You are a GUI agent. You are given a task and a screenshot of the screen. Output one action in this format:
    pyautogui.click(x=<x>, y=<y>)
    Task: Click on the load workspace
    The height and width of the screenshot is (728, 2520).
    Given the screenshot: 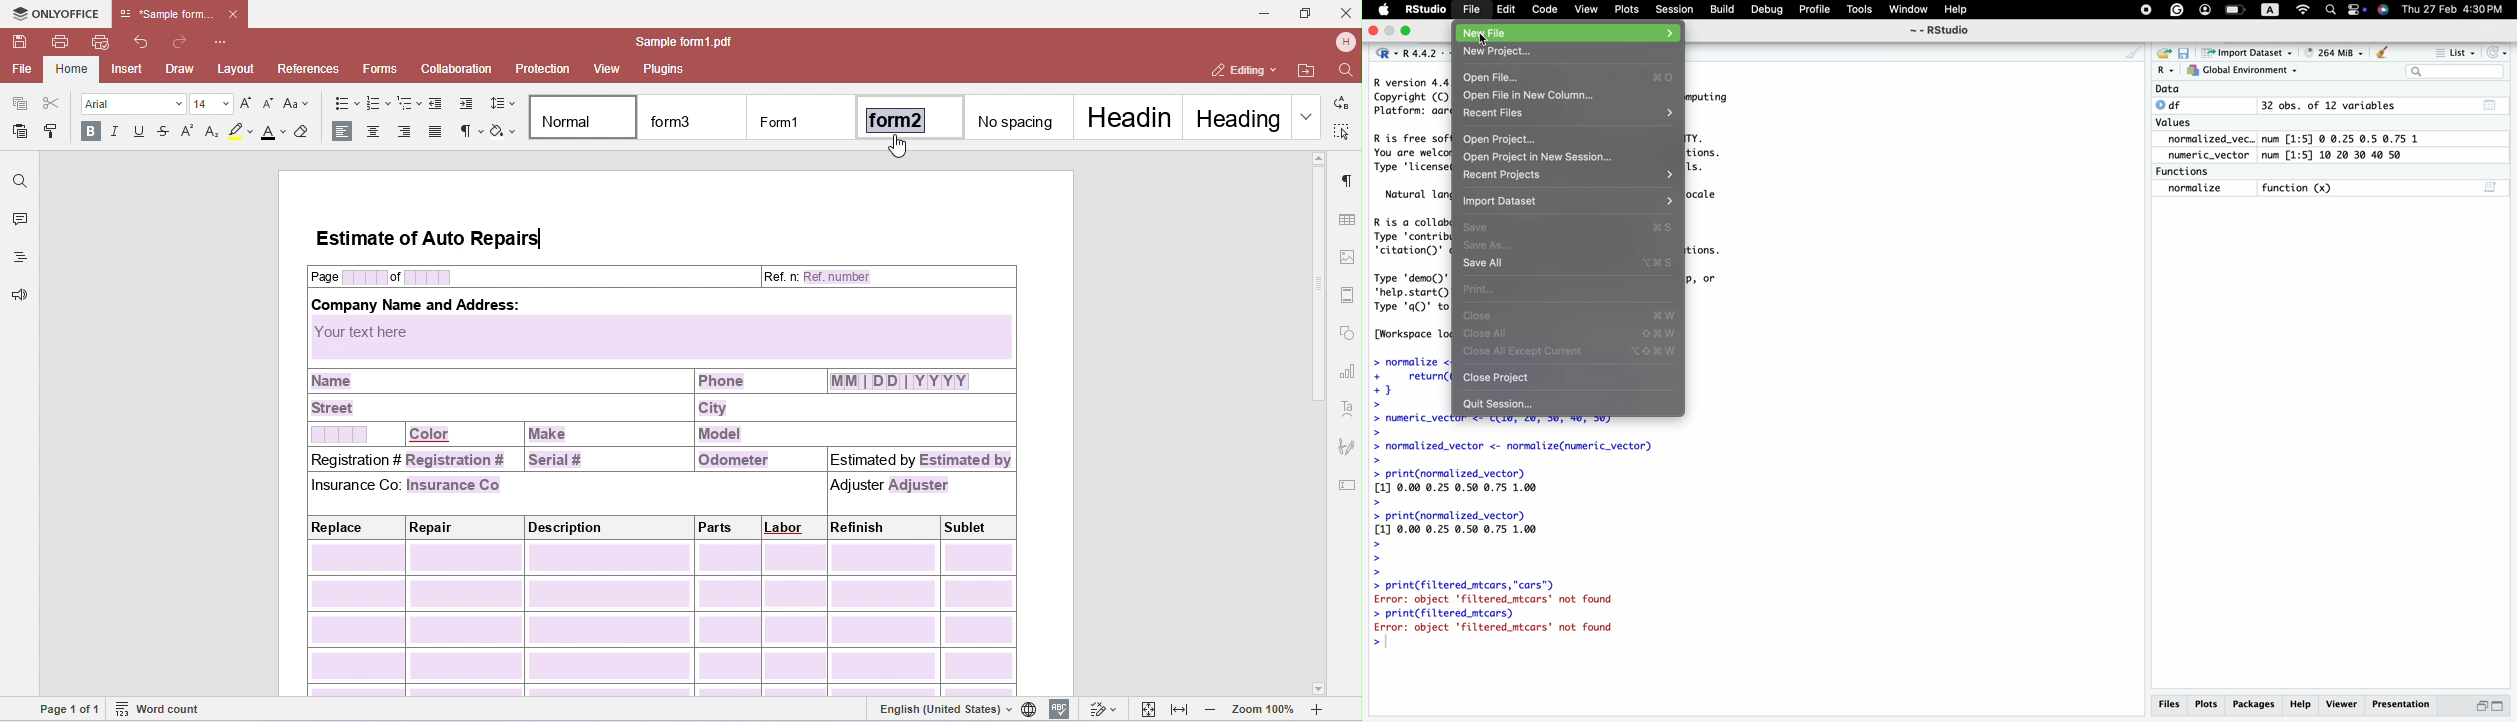 What is the action you would take?
    pyautogui.click(x=2164, y=52)
    